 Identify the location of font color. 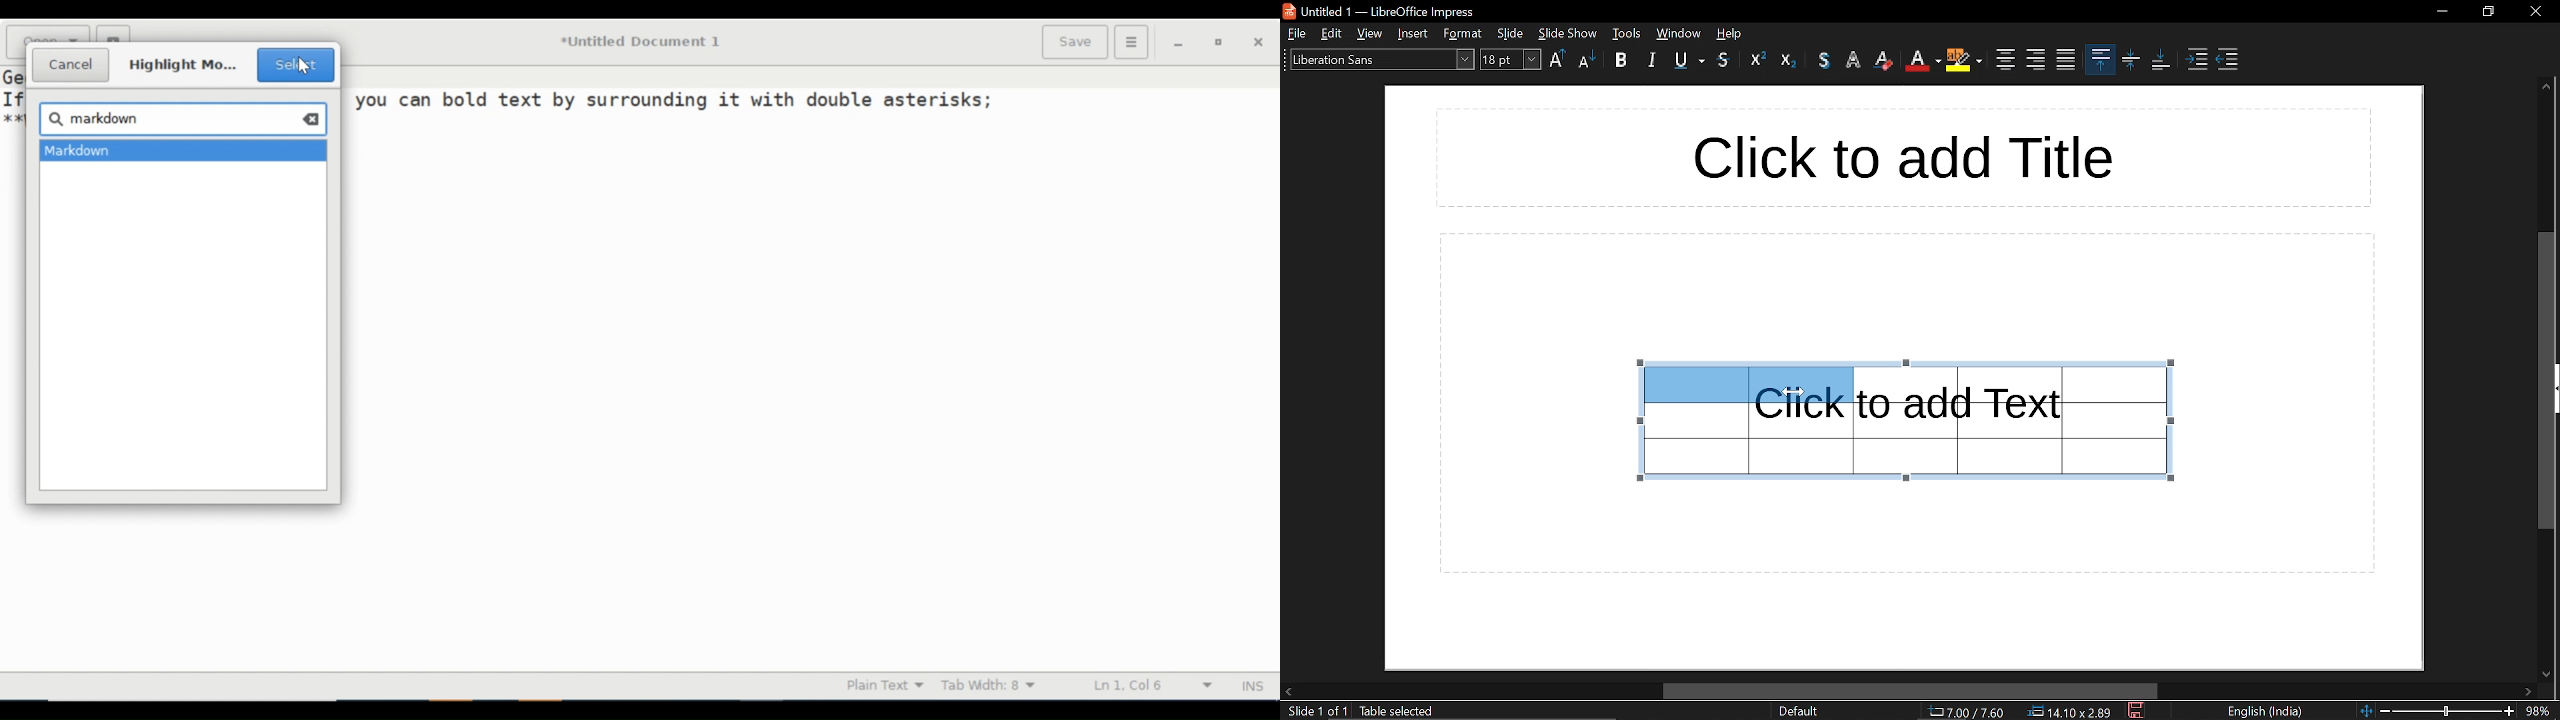
(1922, 61).